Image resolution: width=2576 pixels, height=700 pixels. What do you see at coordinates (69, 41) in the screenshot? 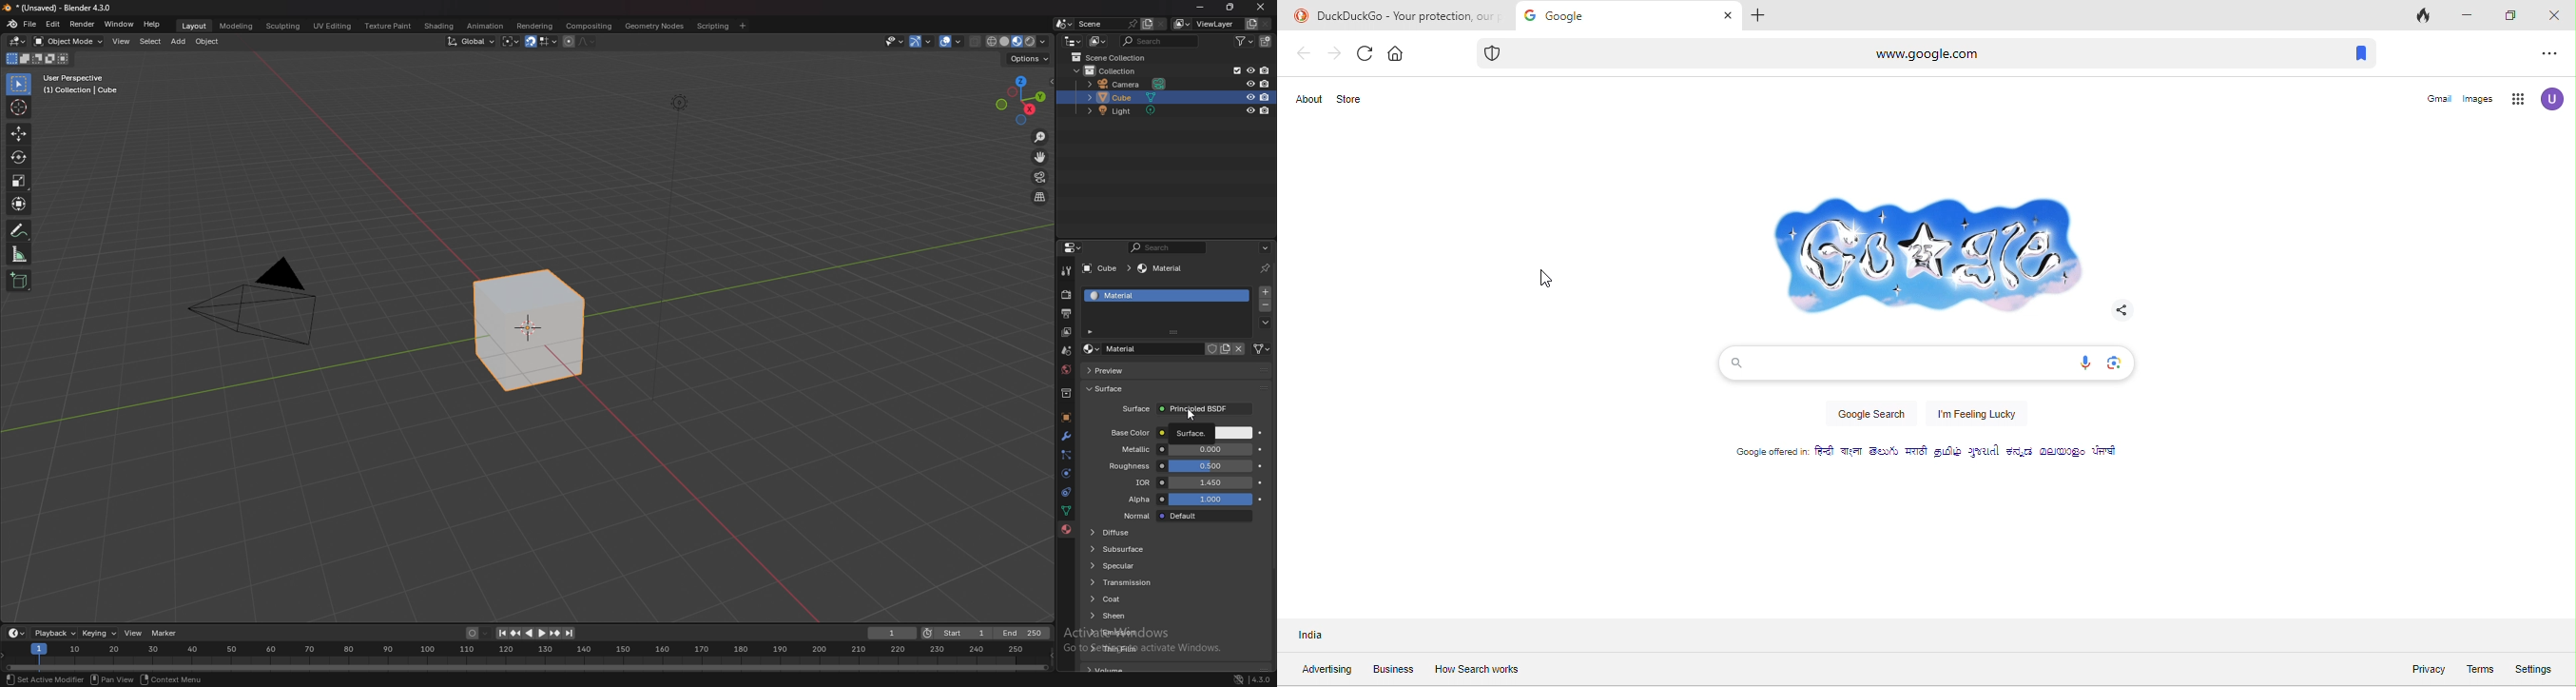
I see `object mode` at bounding box center [69, 41].